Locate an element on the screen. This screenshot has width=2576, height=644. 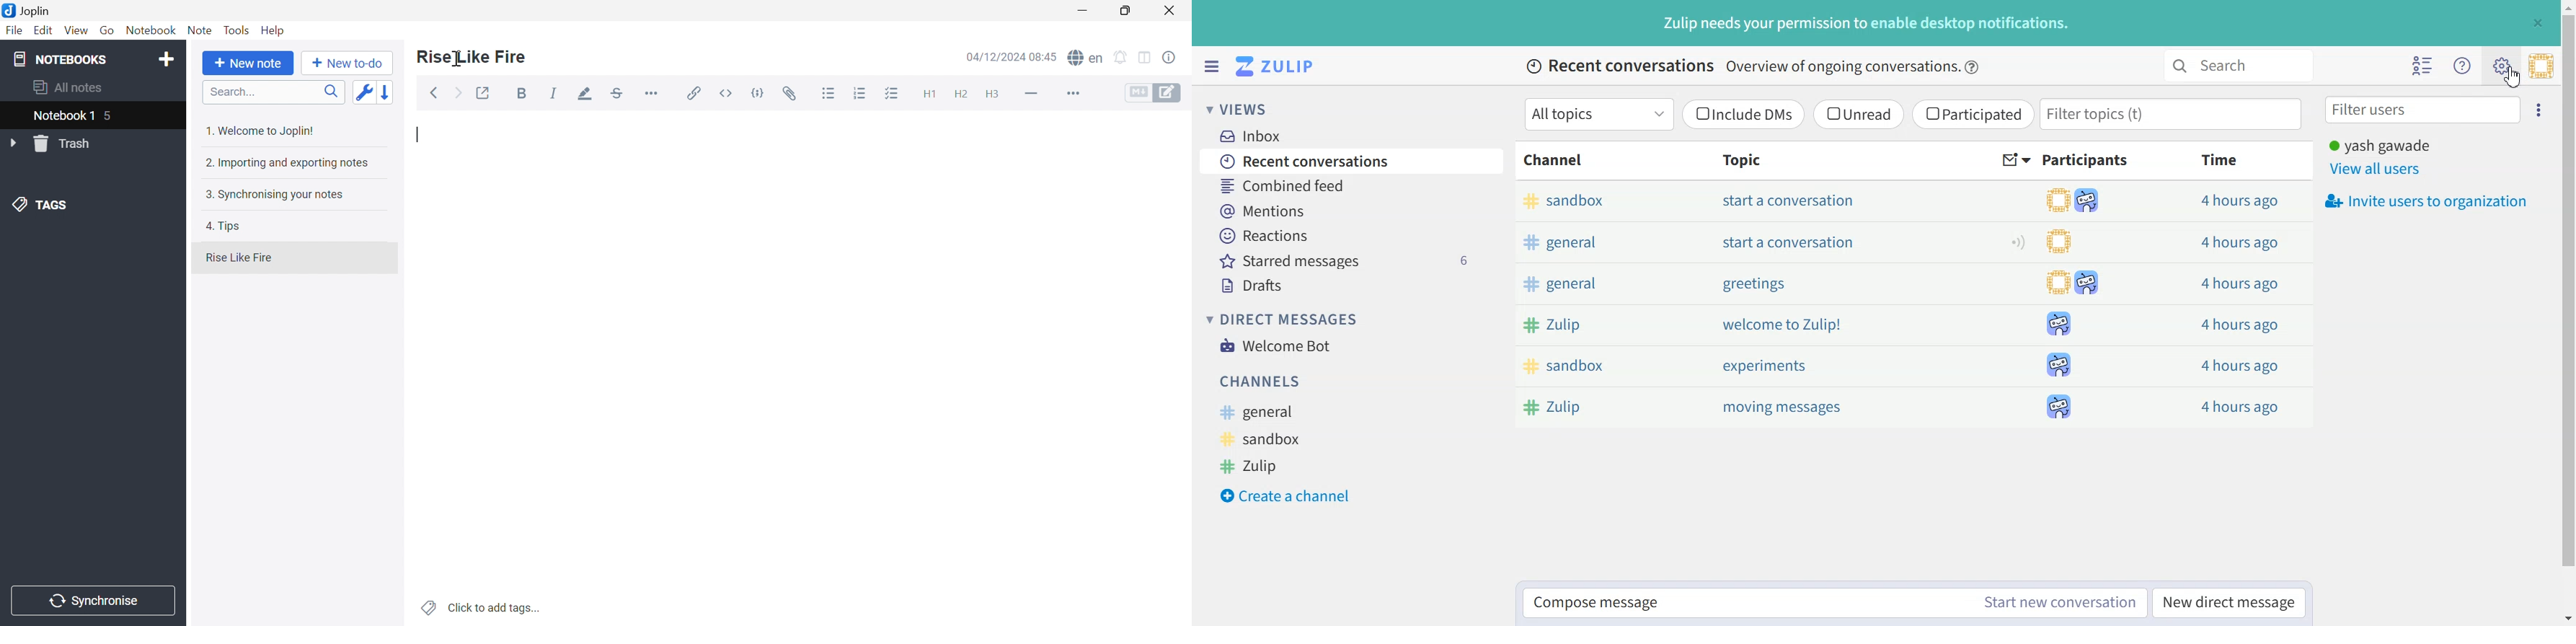
1. Welcome to Joplin! is located at coordinates (266, 129).